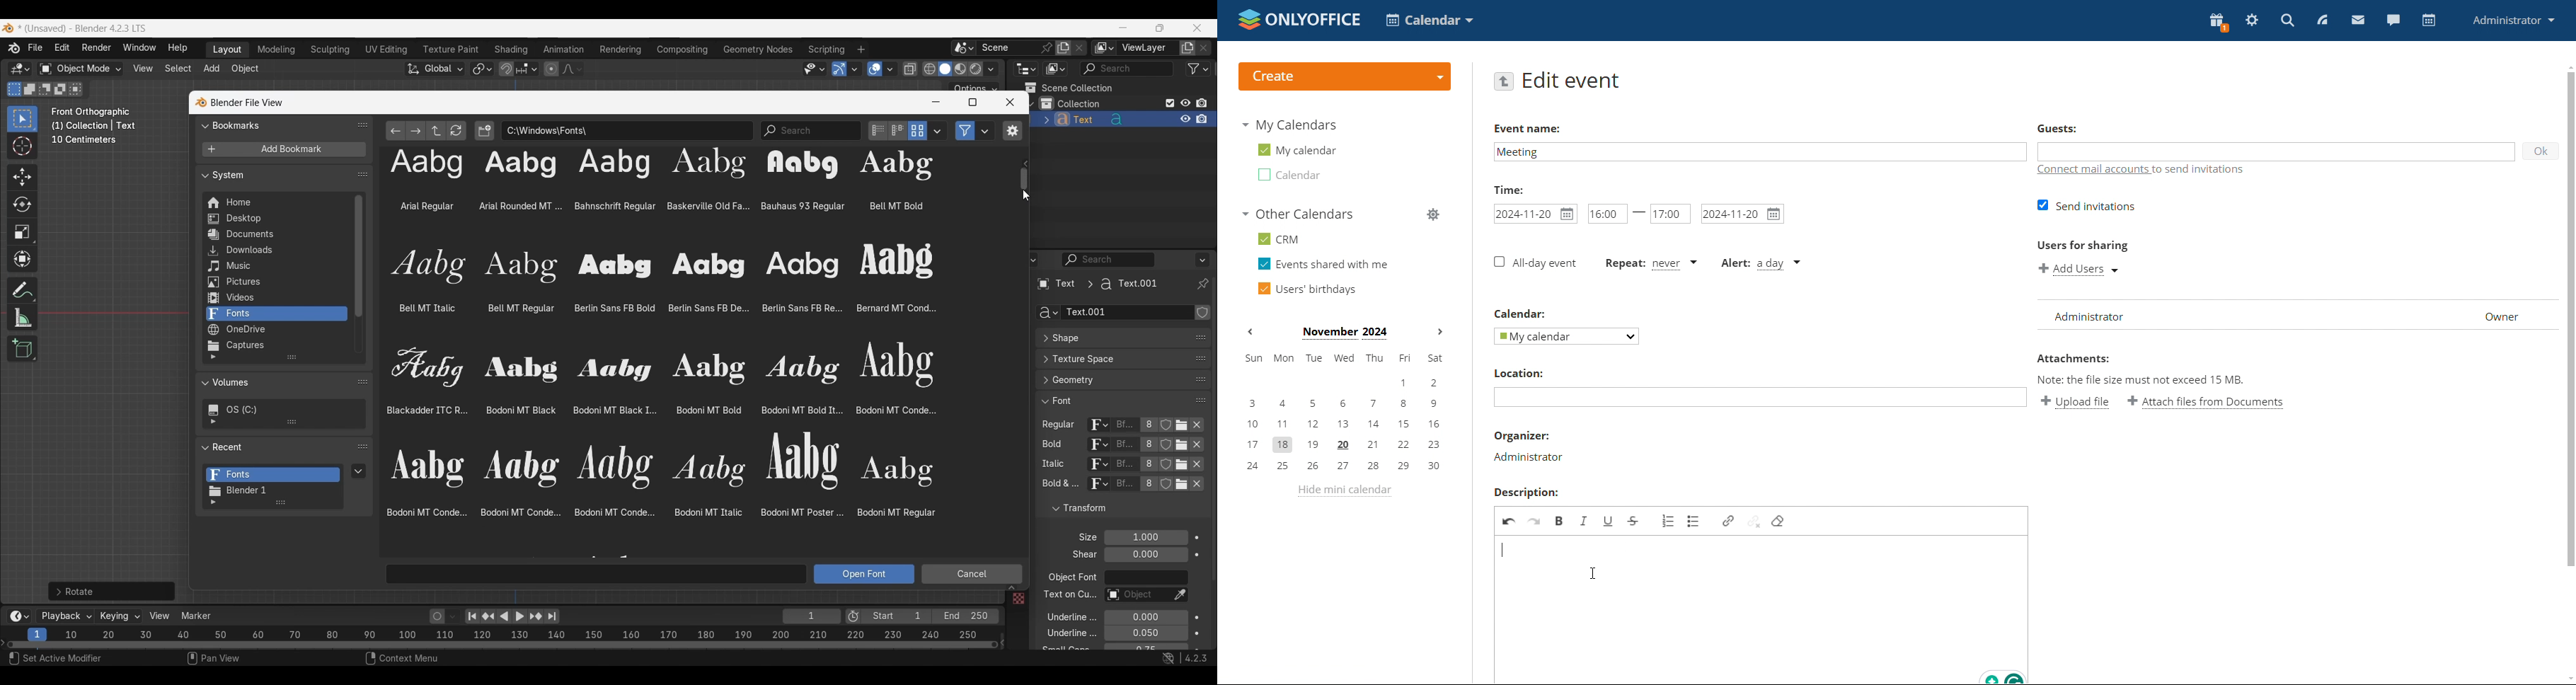 This screenshot has width=2576, height=700. I want to click on Show gizmo, so click(840, 69).